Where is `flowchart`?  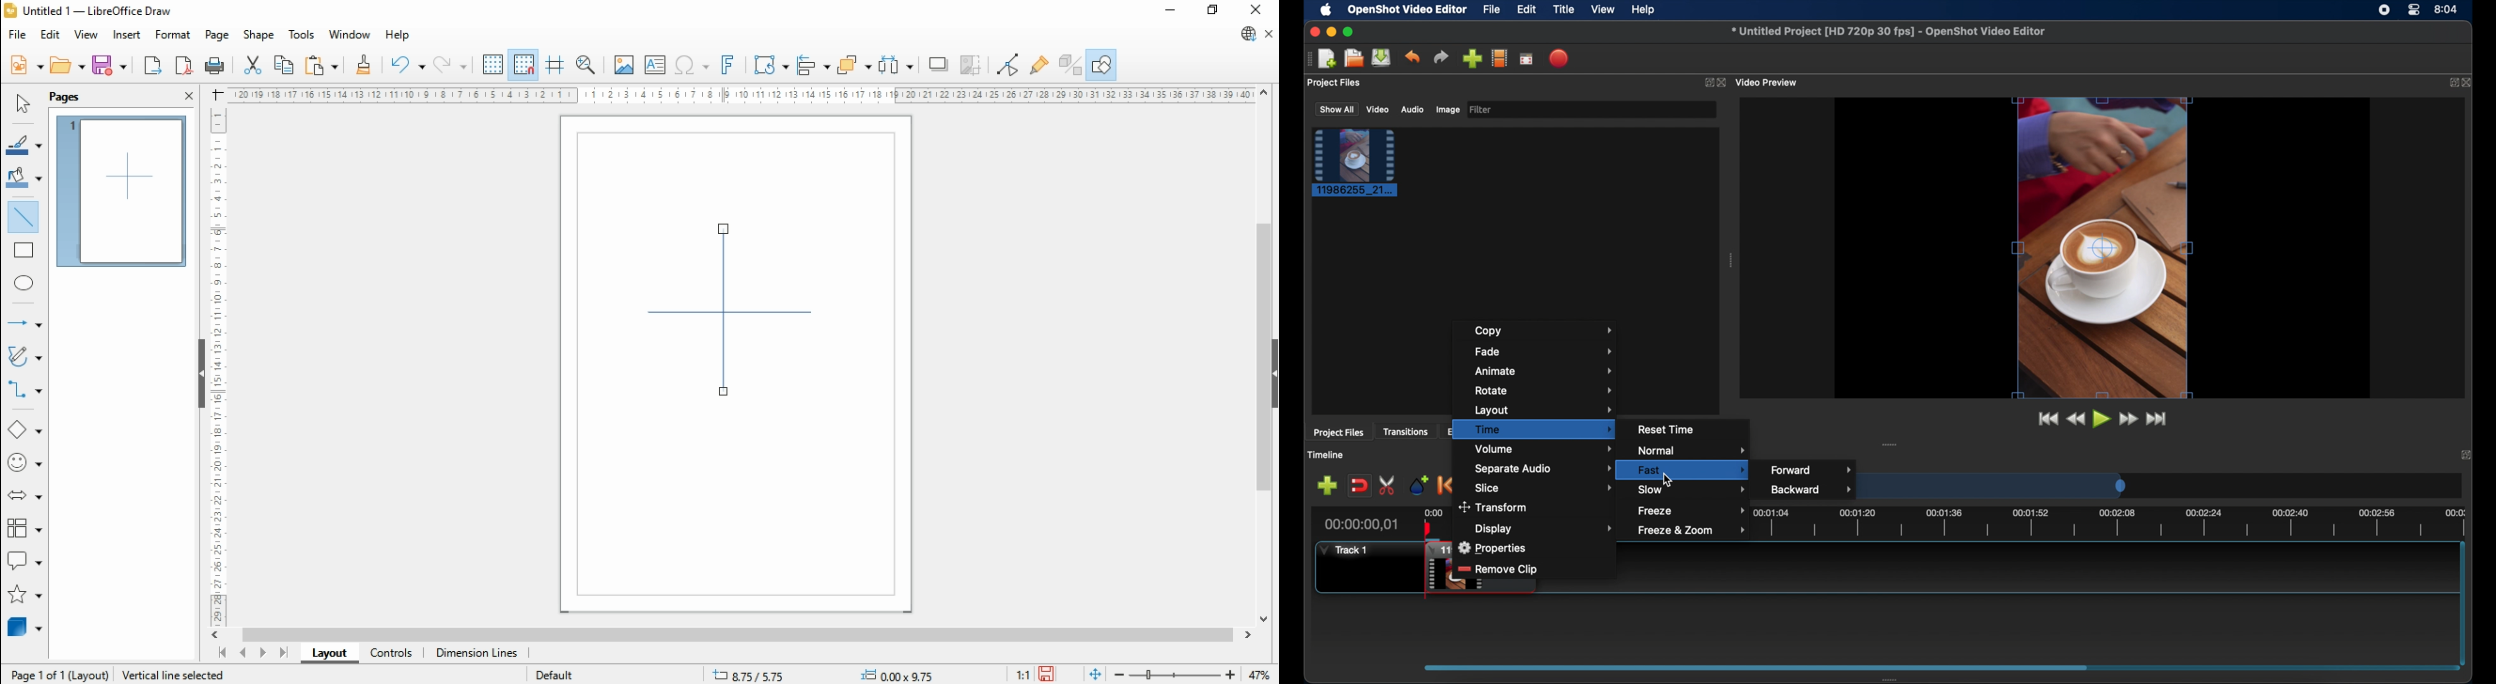
flowchart is located at coordinates (24, 529).